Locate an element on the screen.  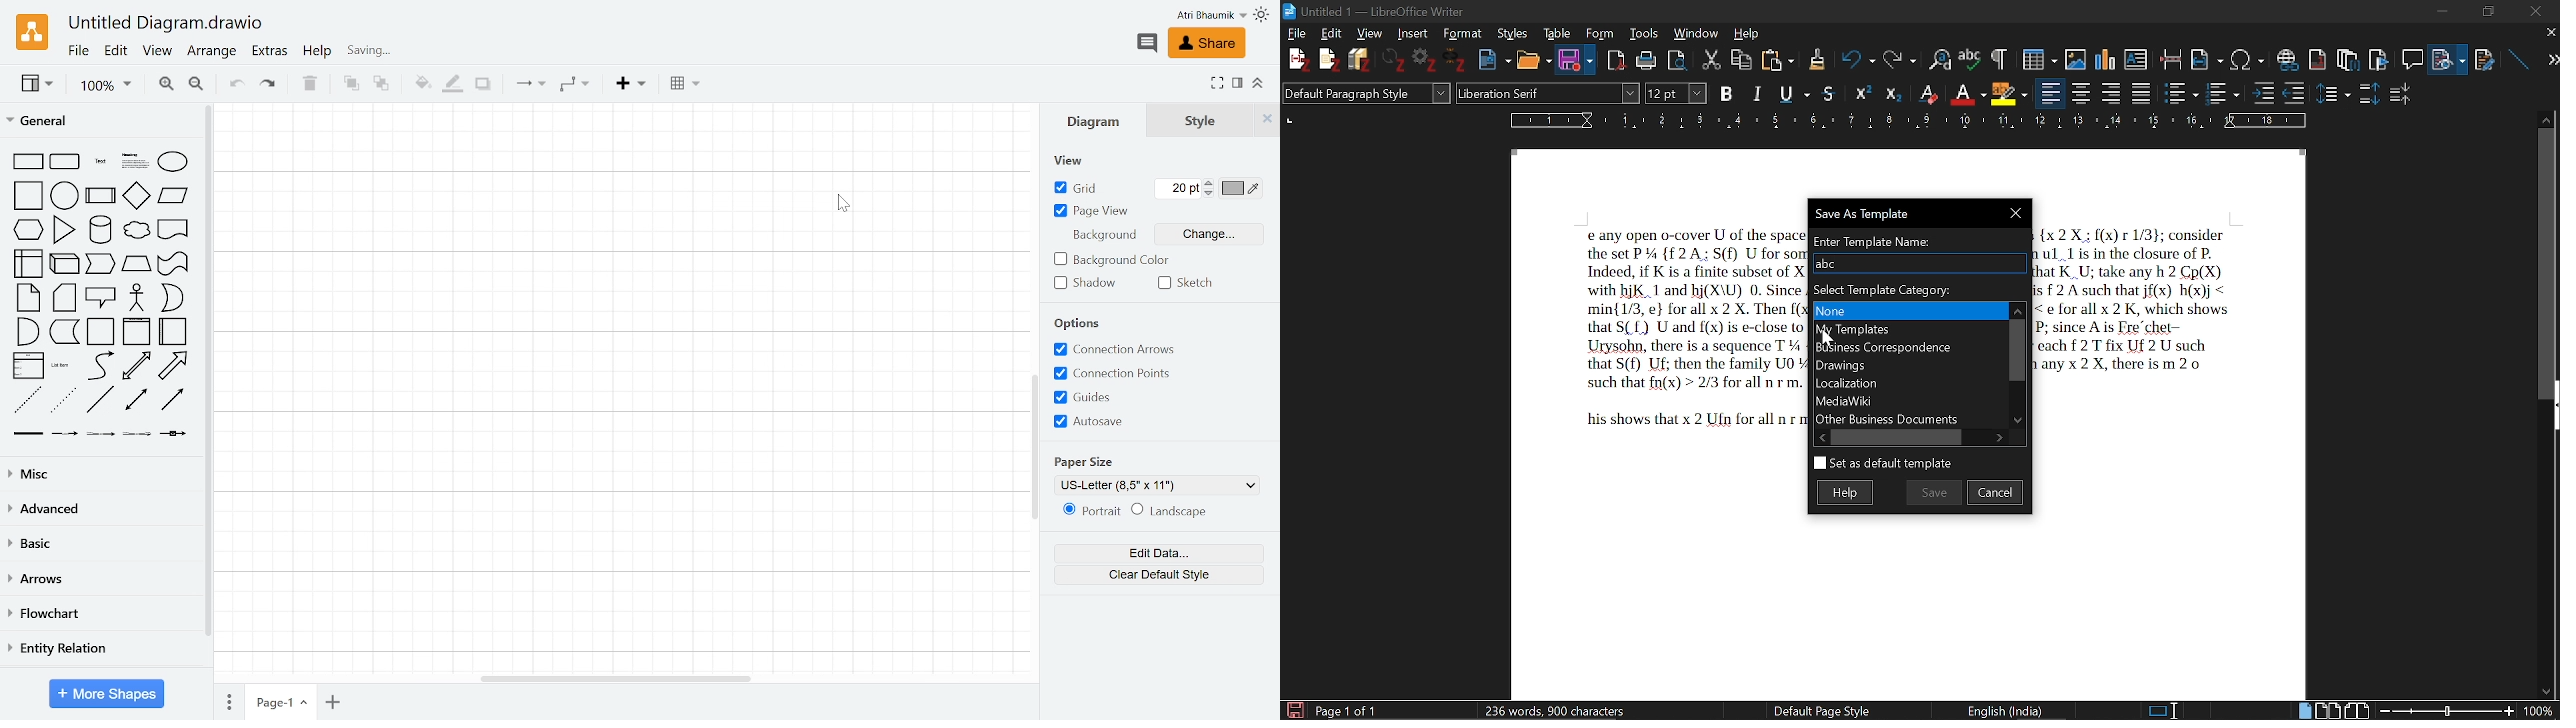
English(India) is located at coordinates (2013, 709).